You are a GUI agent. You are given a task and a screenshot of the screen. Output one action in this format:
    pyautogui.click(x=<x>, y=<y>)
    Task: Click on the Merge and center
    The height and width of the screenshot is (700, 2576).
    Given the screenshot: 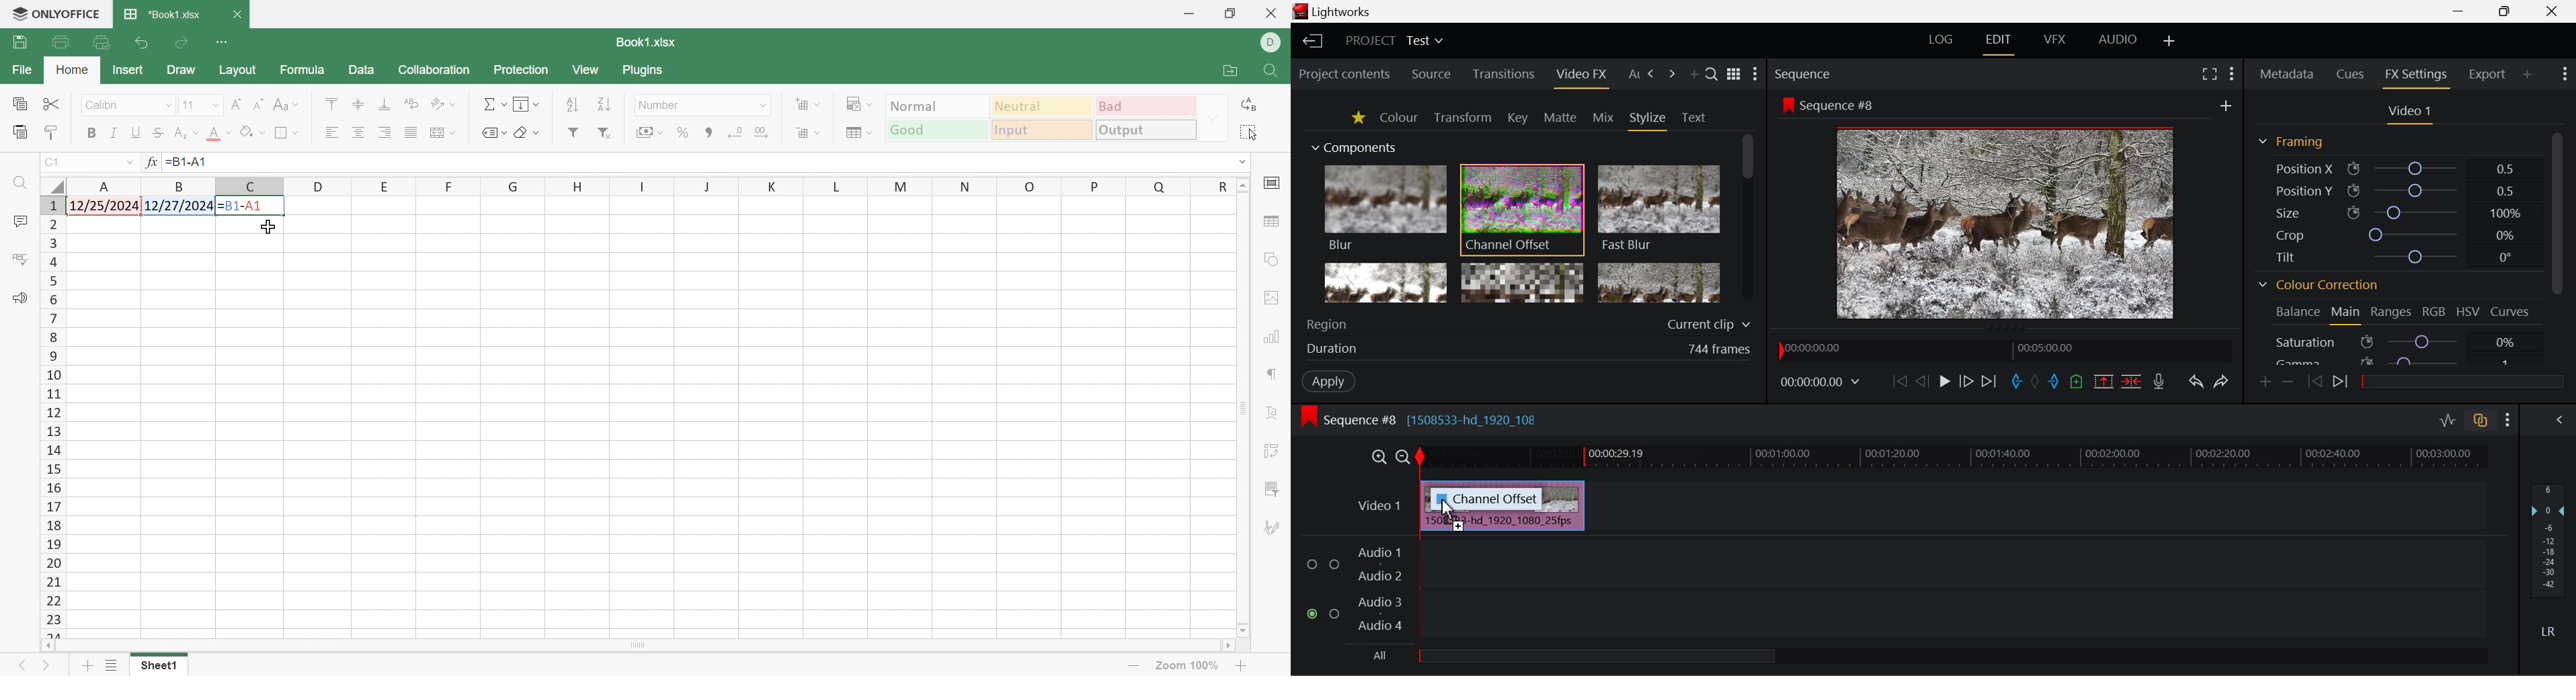 What is the action you would take?
    pyautogui.click(x=444, y=132)
    